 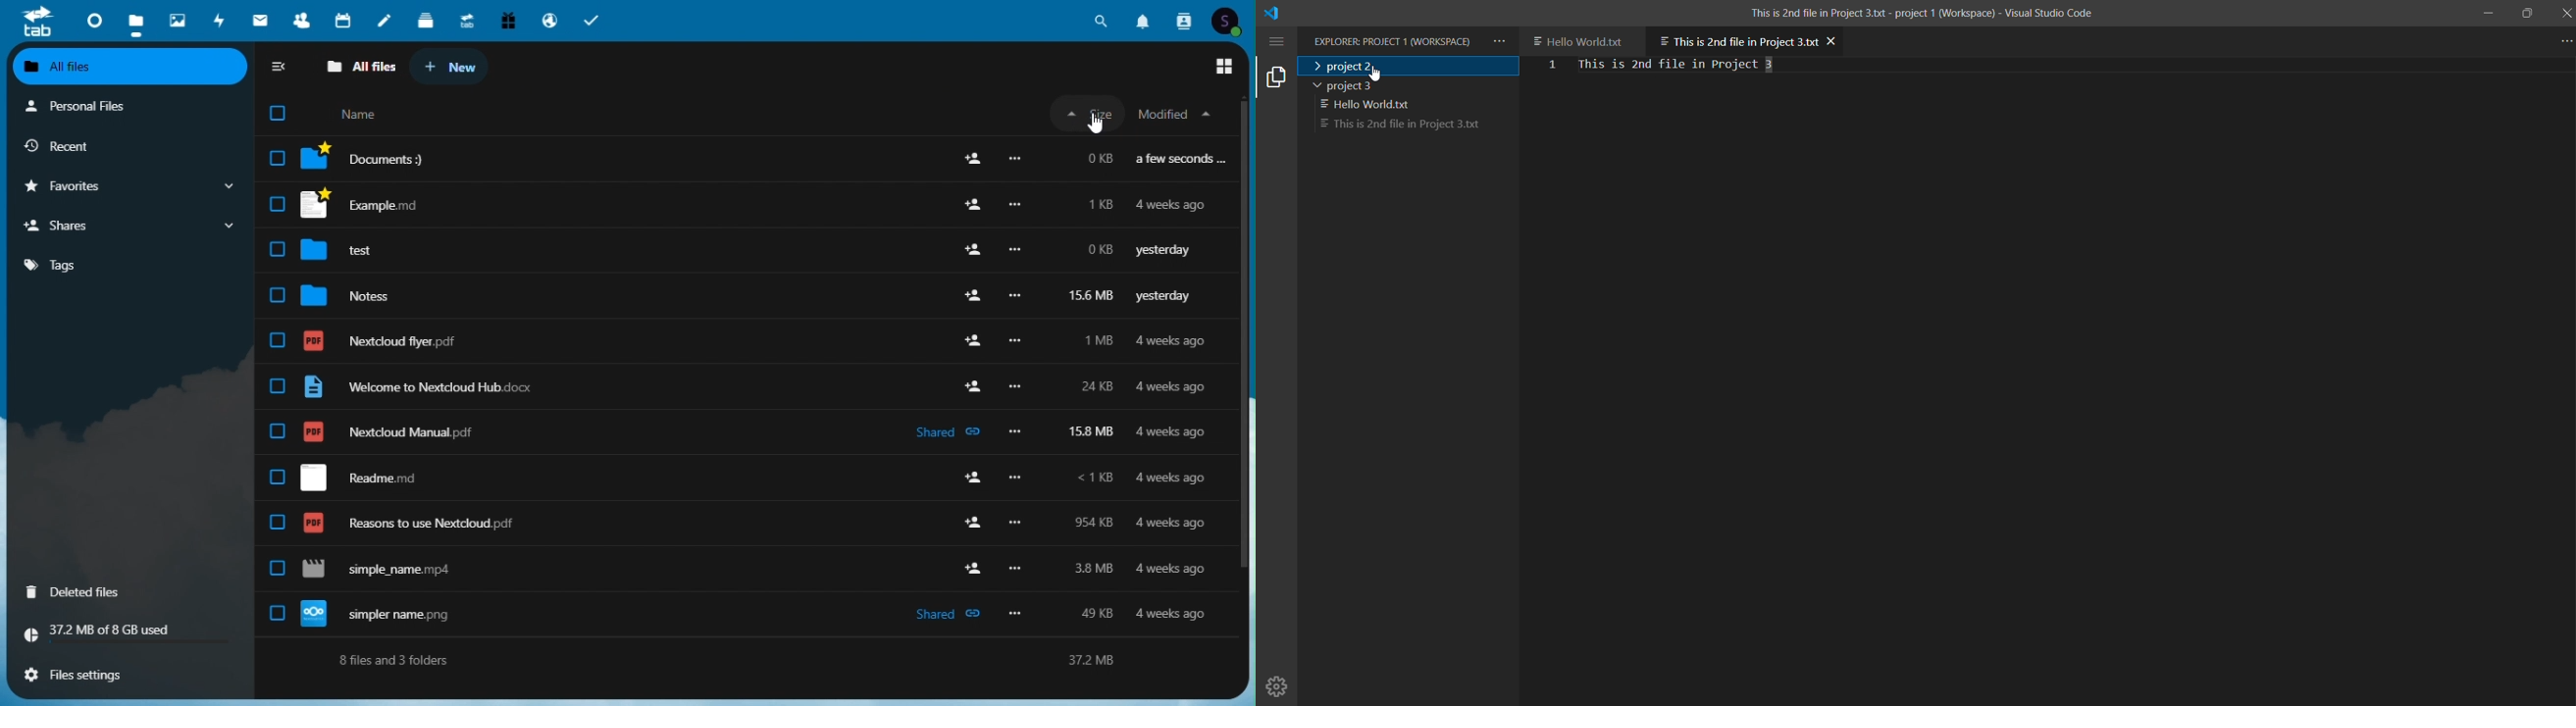 I want to click on Email hosting, so click(x=551, y=19).